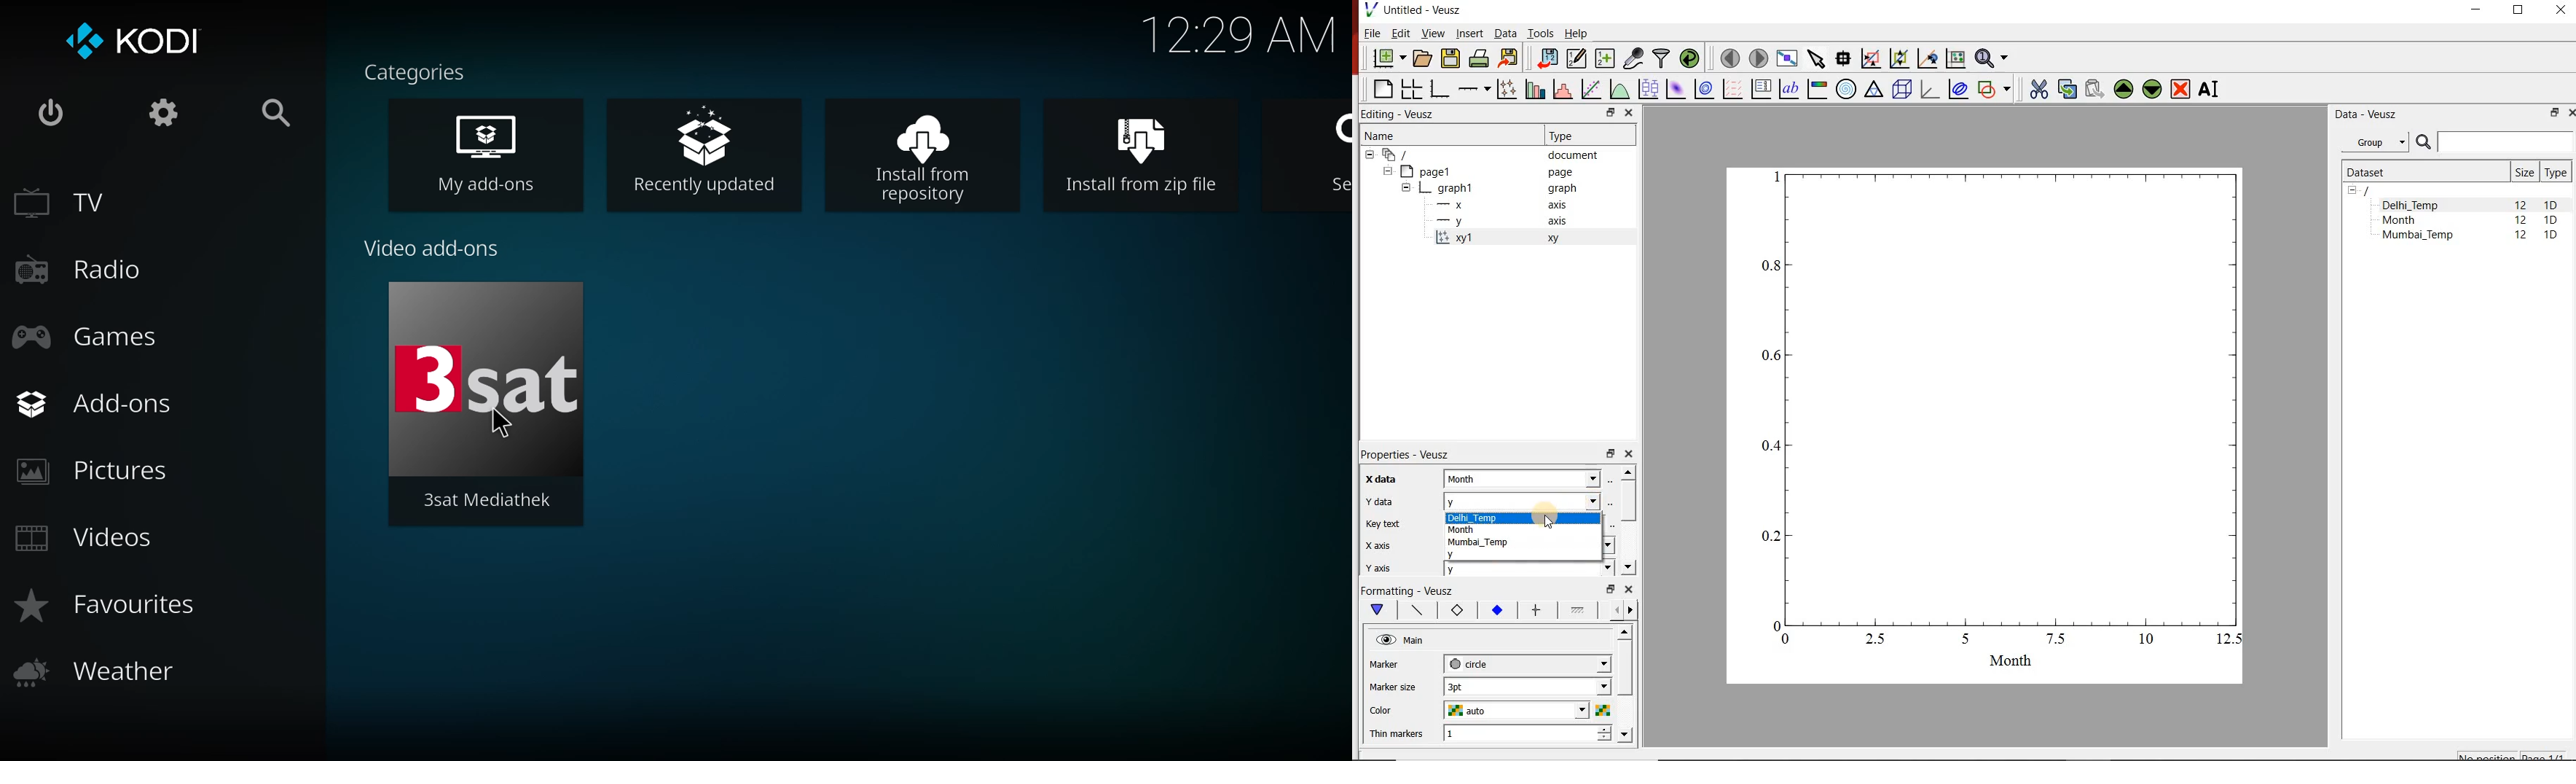  Describe the element at coordinates (921, 159) in the screenshot. I see `install from repository` at that location.